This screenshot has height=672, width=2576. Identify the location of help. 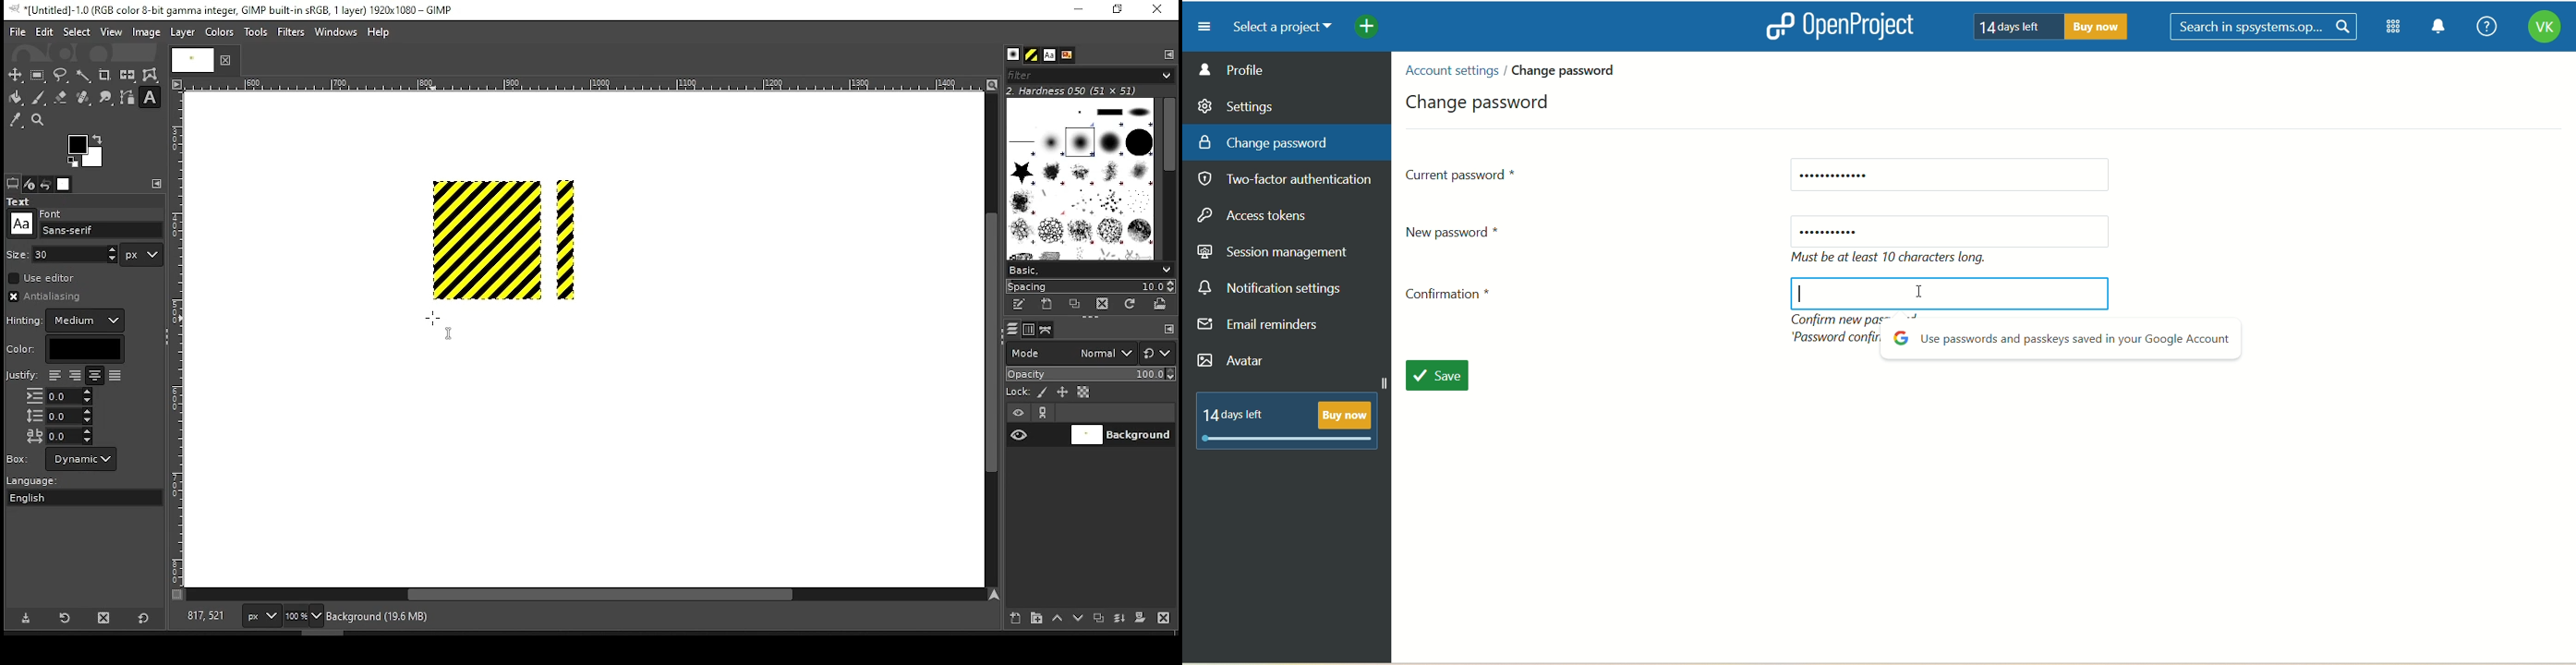
(2483, 28).